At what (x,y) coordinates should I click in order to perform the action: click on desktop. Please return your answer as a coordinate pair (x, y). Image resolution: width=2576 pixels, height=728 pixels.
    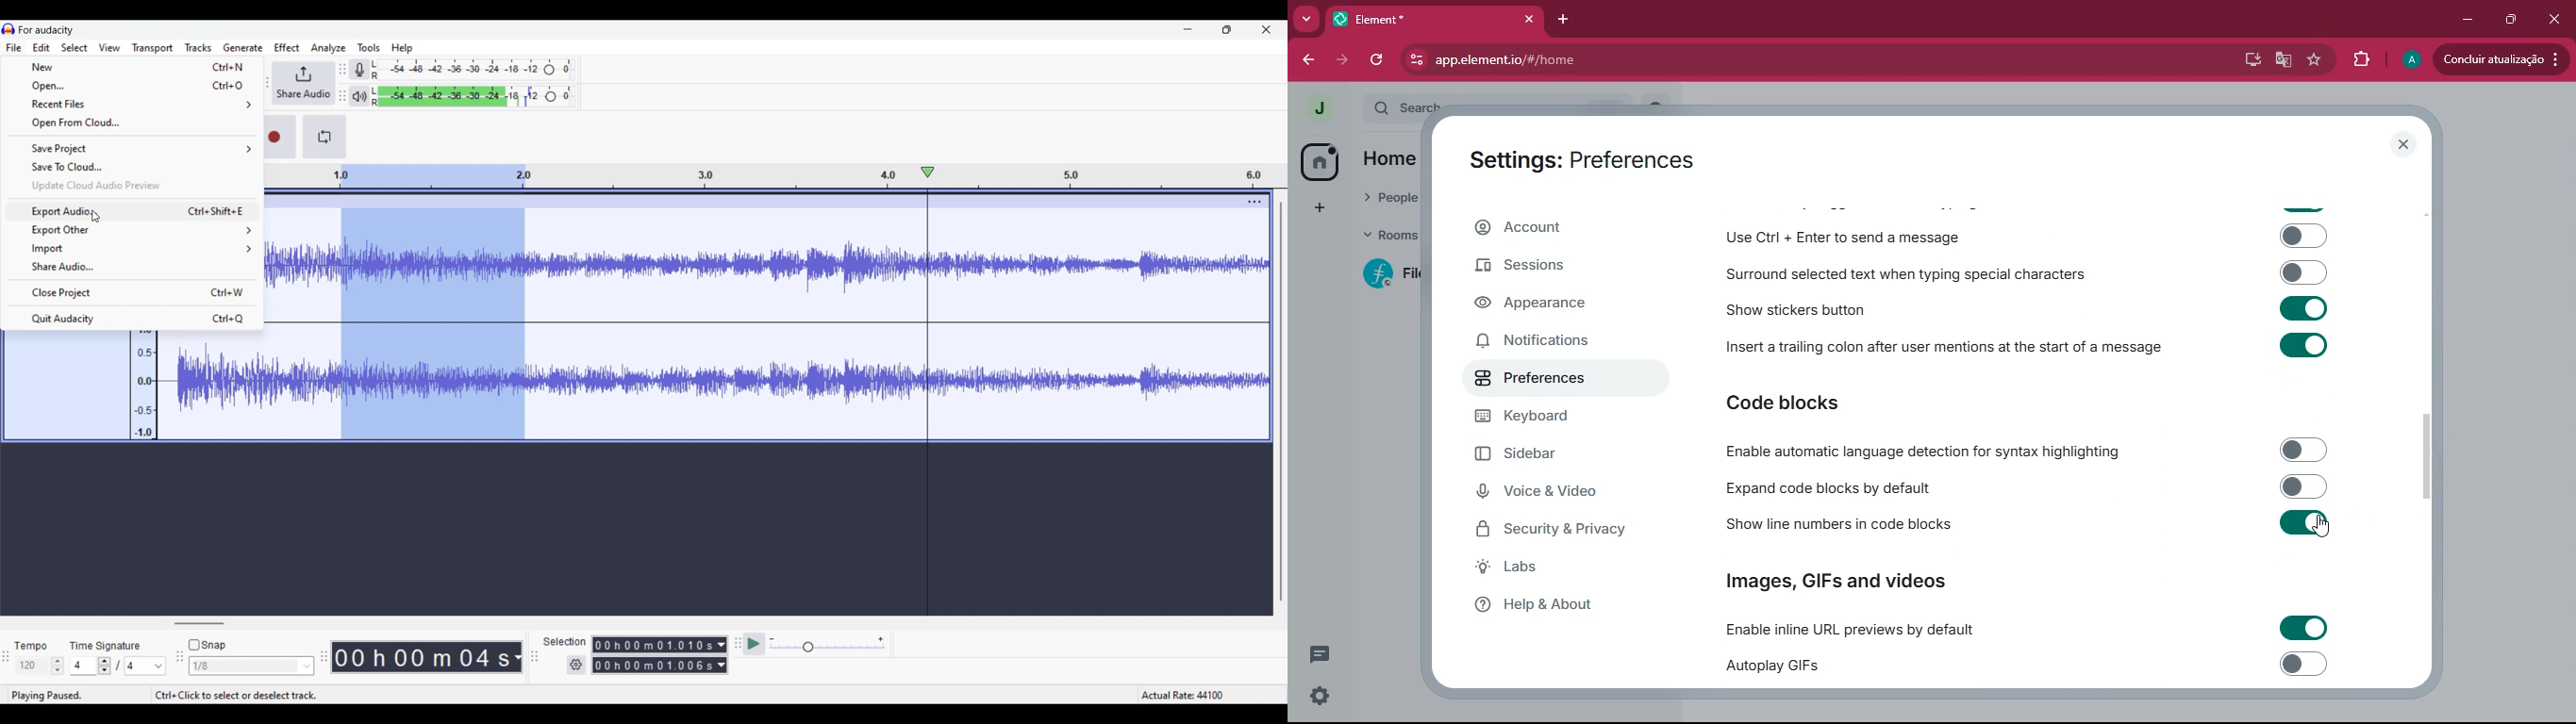
    Looking at the image, I should click on (2247, 60).